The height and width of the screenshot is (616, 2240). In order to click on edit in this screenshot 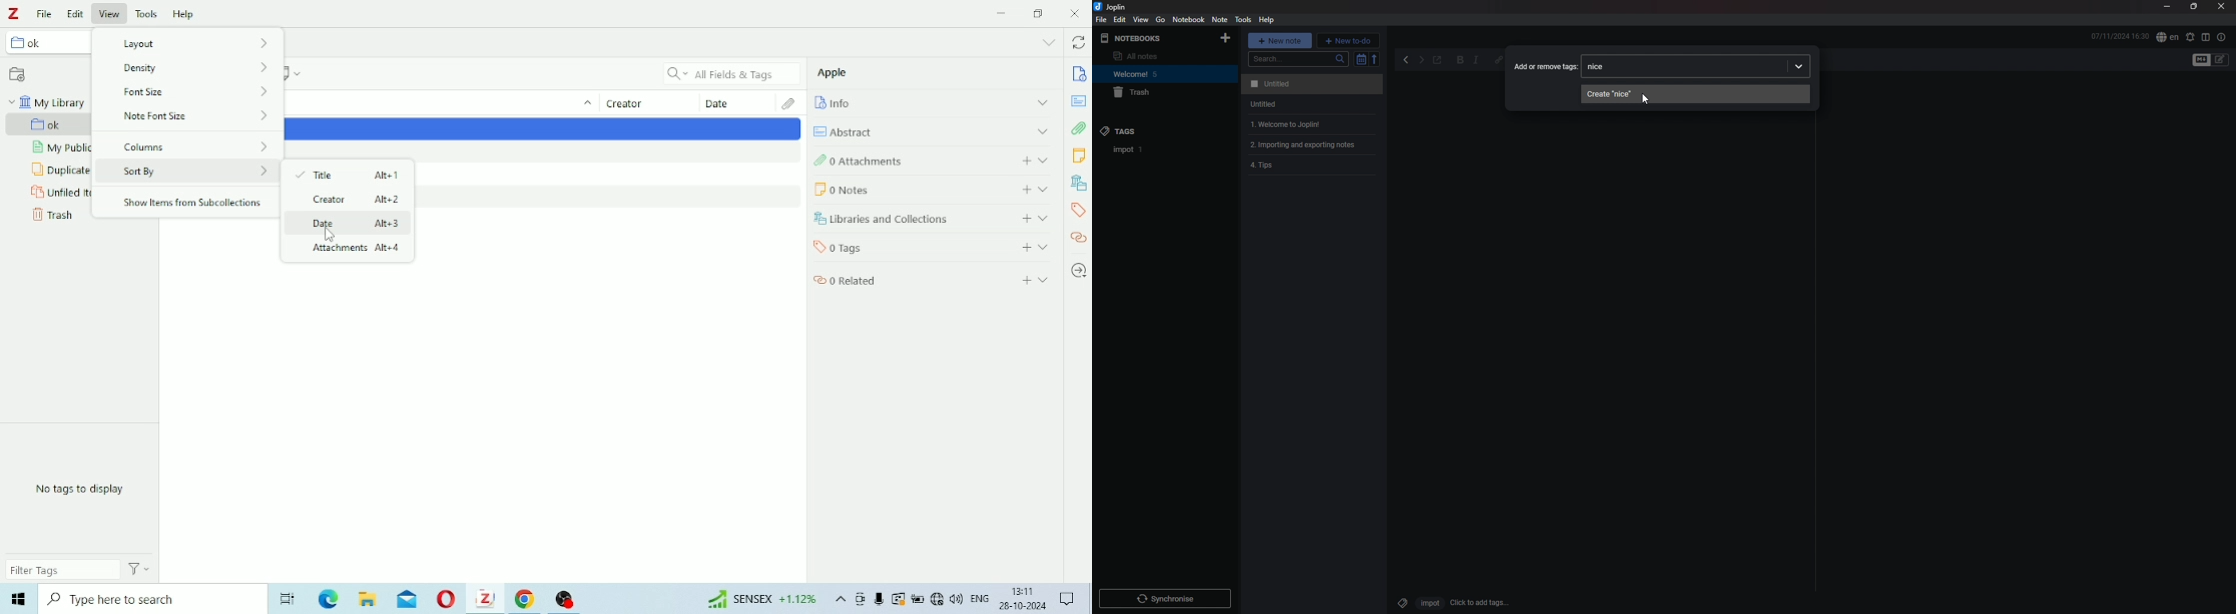, I will do `click(1119, 19)`.